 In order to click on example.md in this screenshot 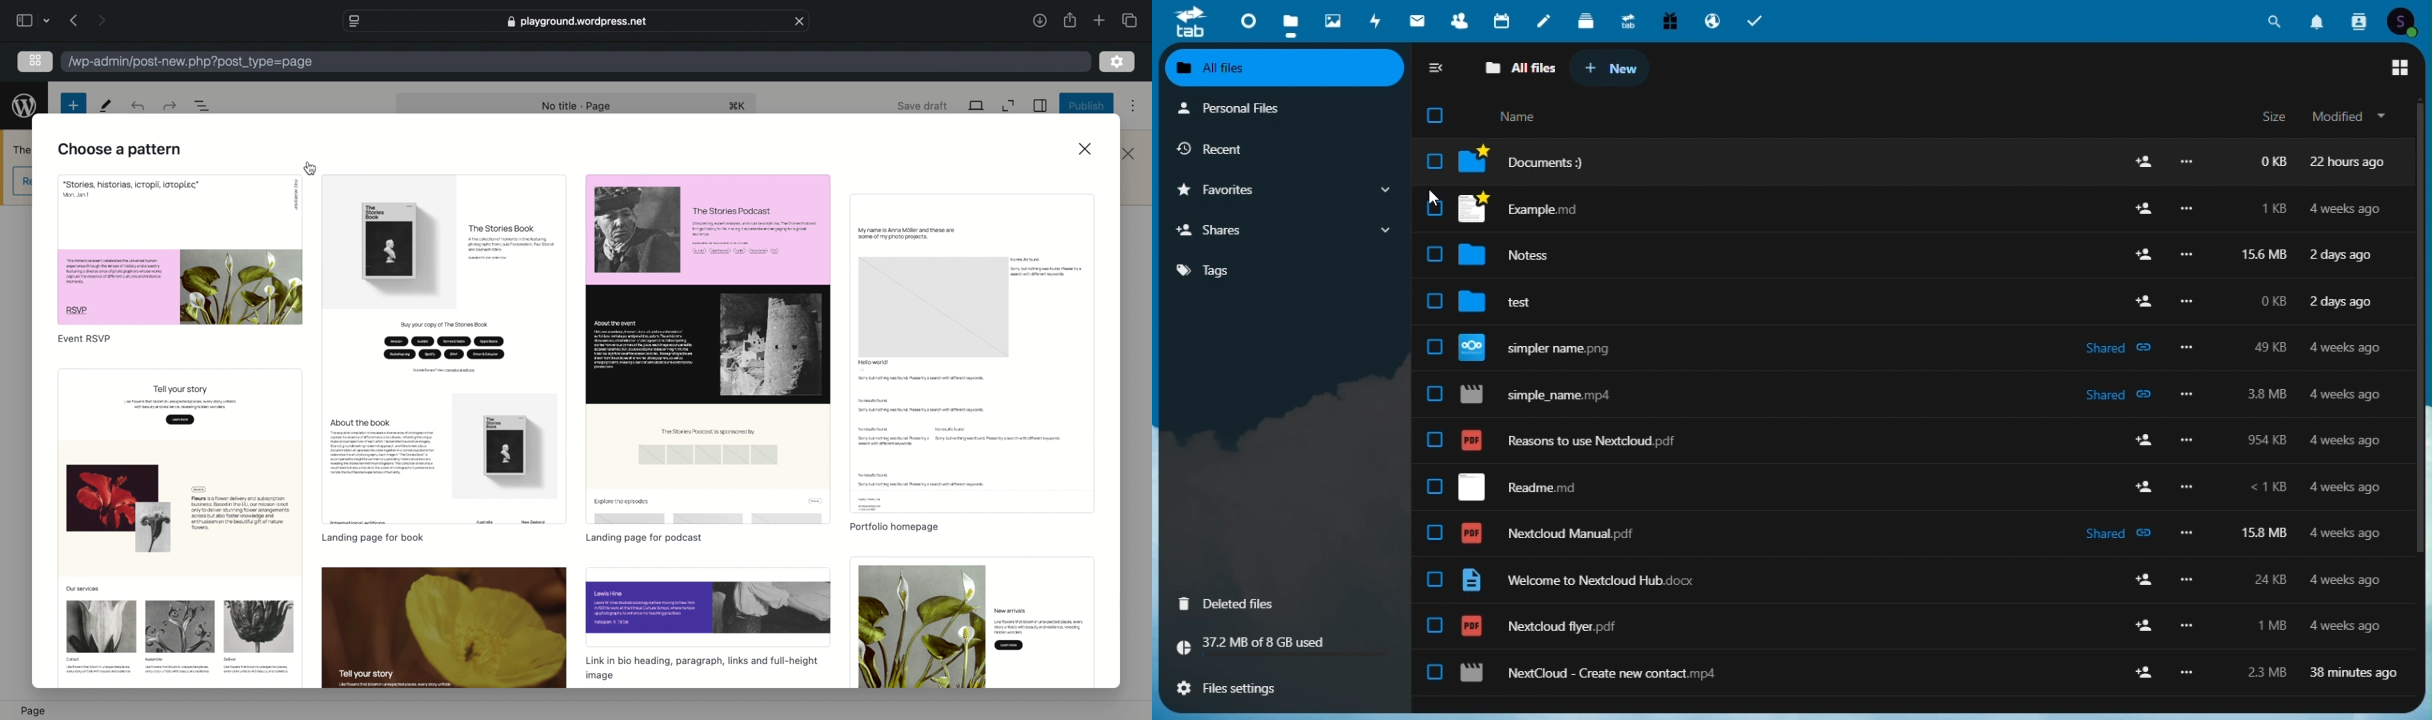, I will do `click(1519, 209)`.